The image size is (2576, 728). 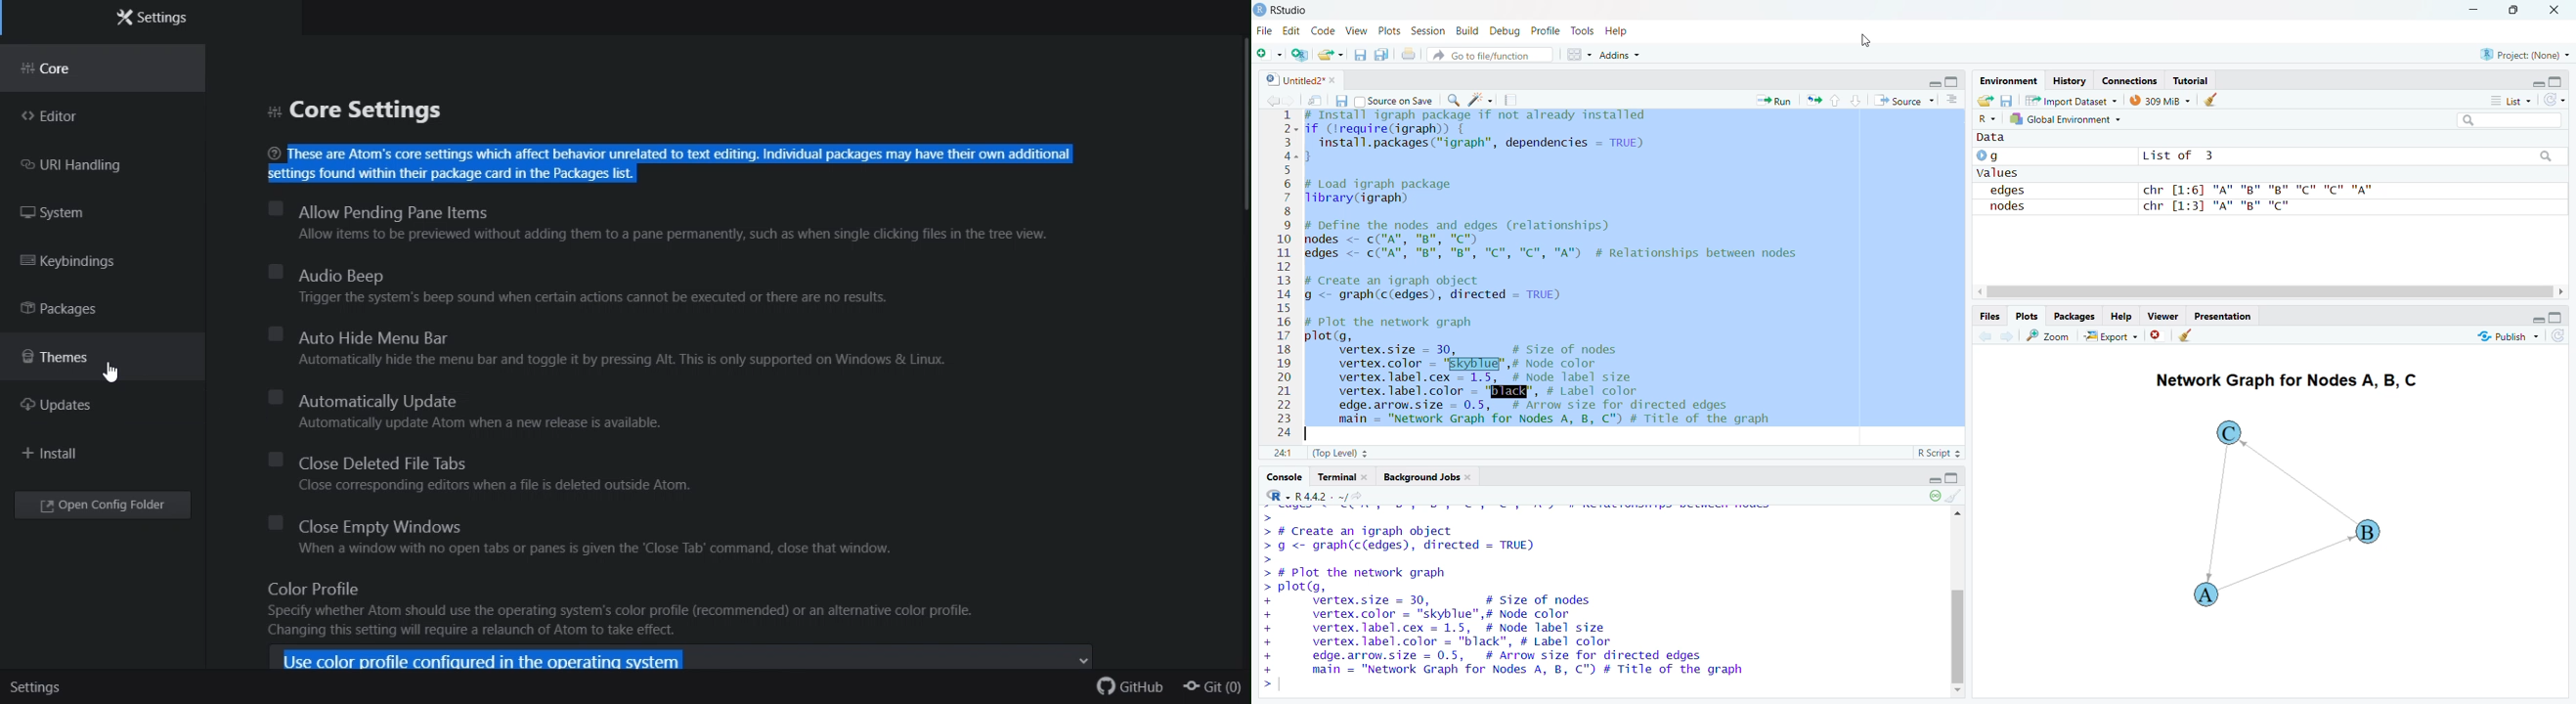 What do you see at coordinates (54, 115) in the screenshot?
I see `Editor` at bounding box center [54, 115].